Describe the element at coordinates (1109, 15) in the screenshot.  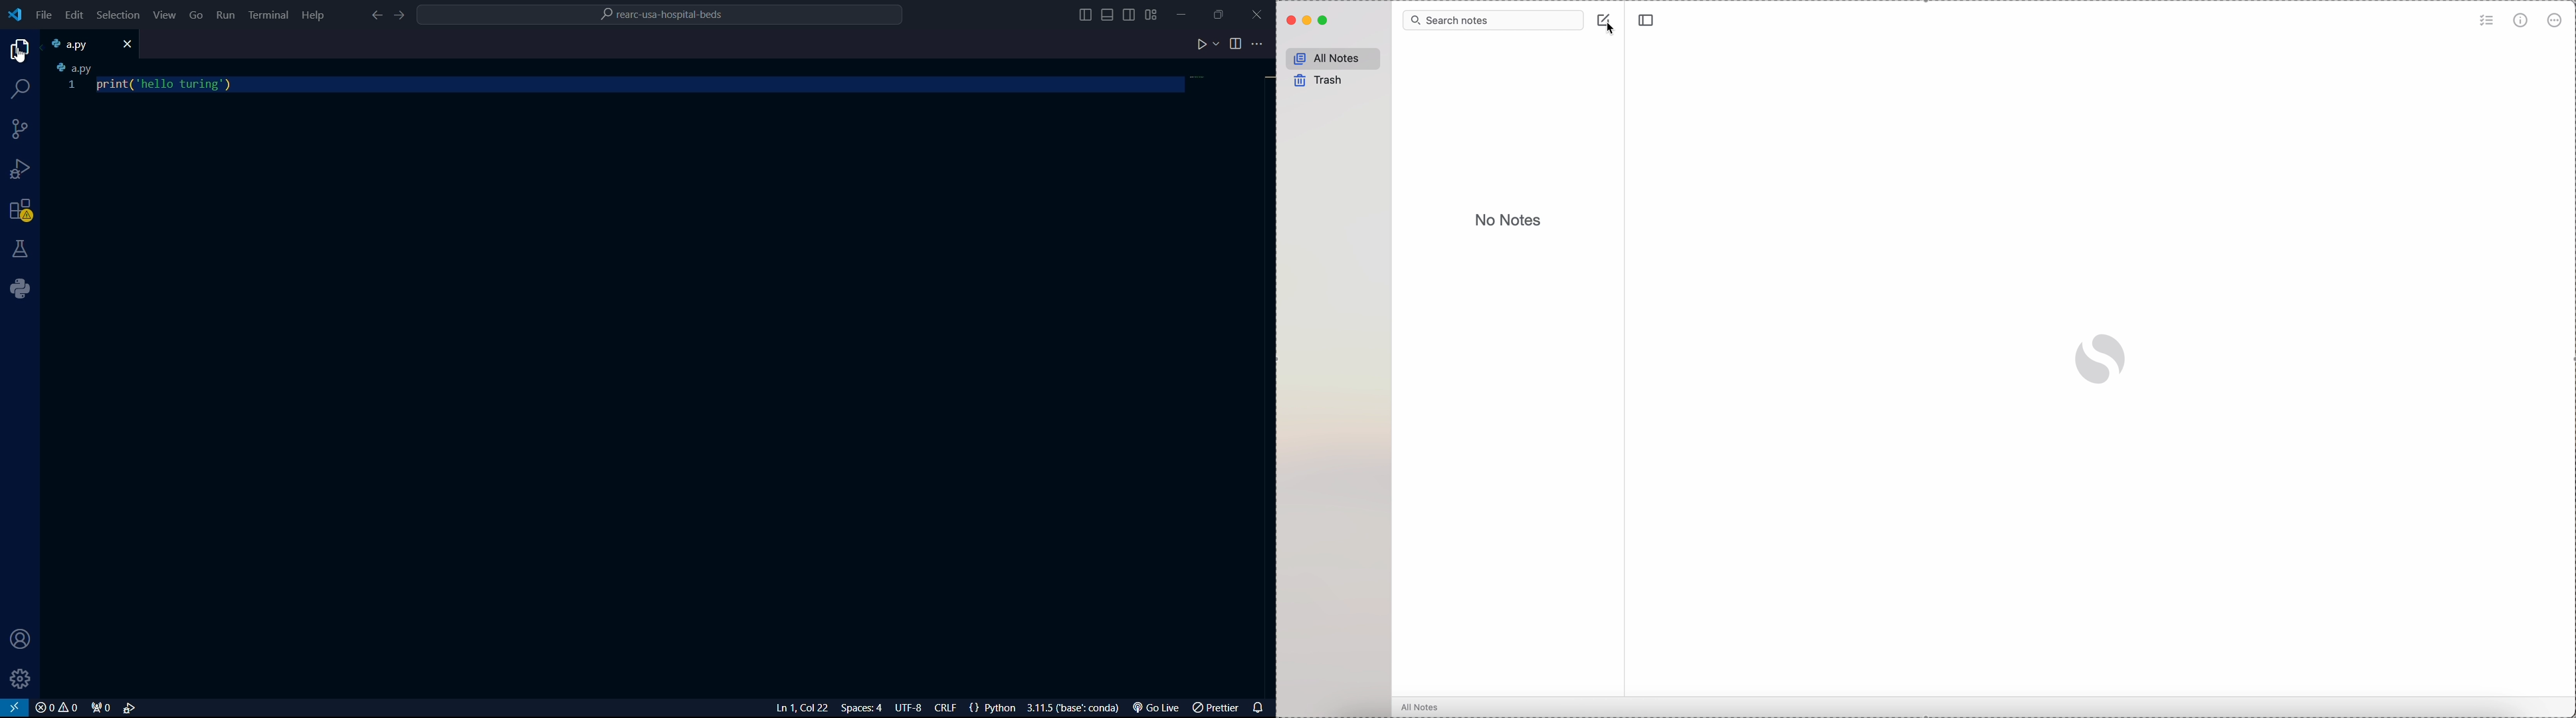
I see `toggle panel` at that location.